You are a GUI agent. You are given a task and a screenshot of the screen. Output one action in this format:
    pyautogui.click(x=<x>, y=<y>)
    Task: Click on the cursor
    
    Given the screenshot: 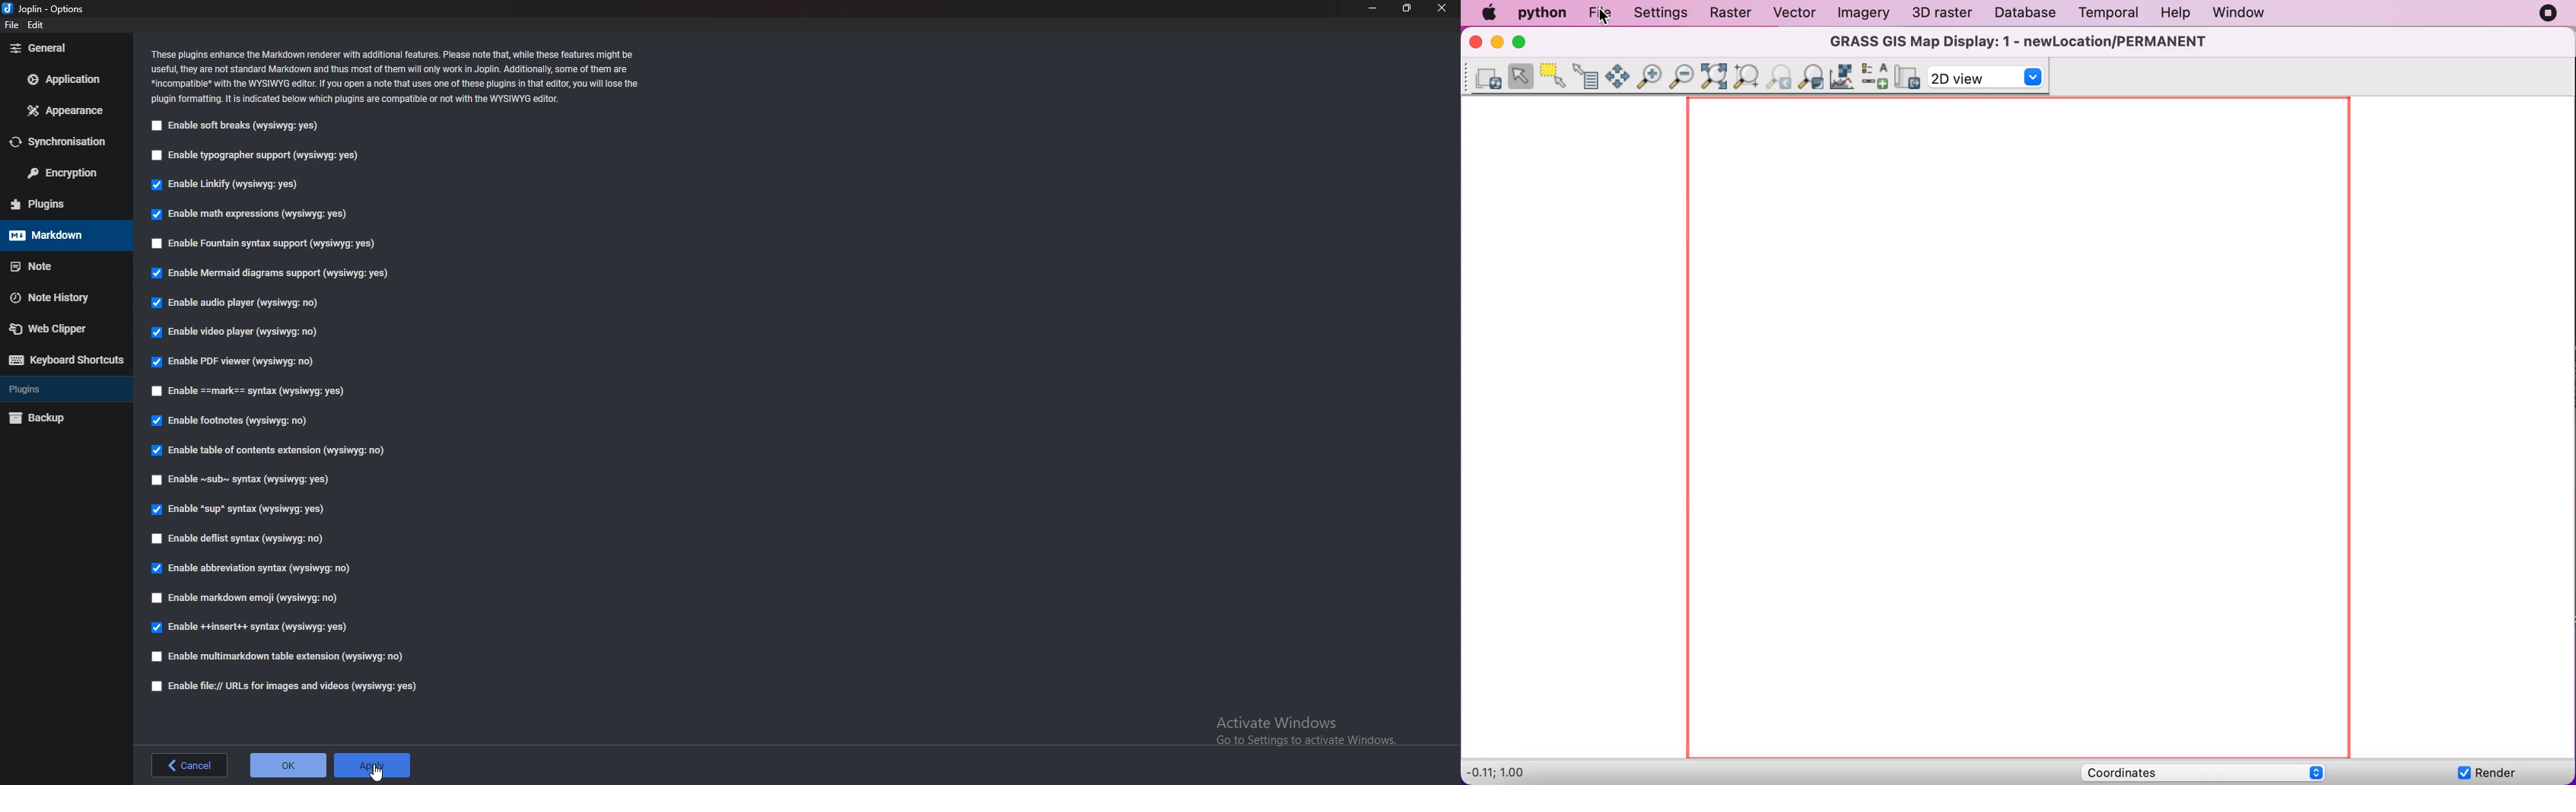 What is the action you would take?
    pyautogui.click(x=376, y=771)
    